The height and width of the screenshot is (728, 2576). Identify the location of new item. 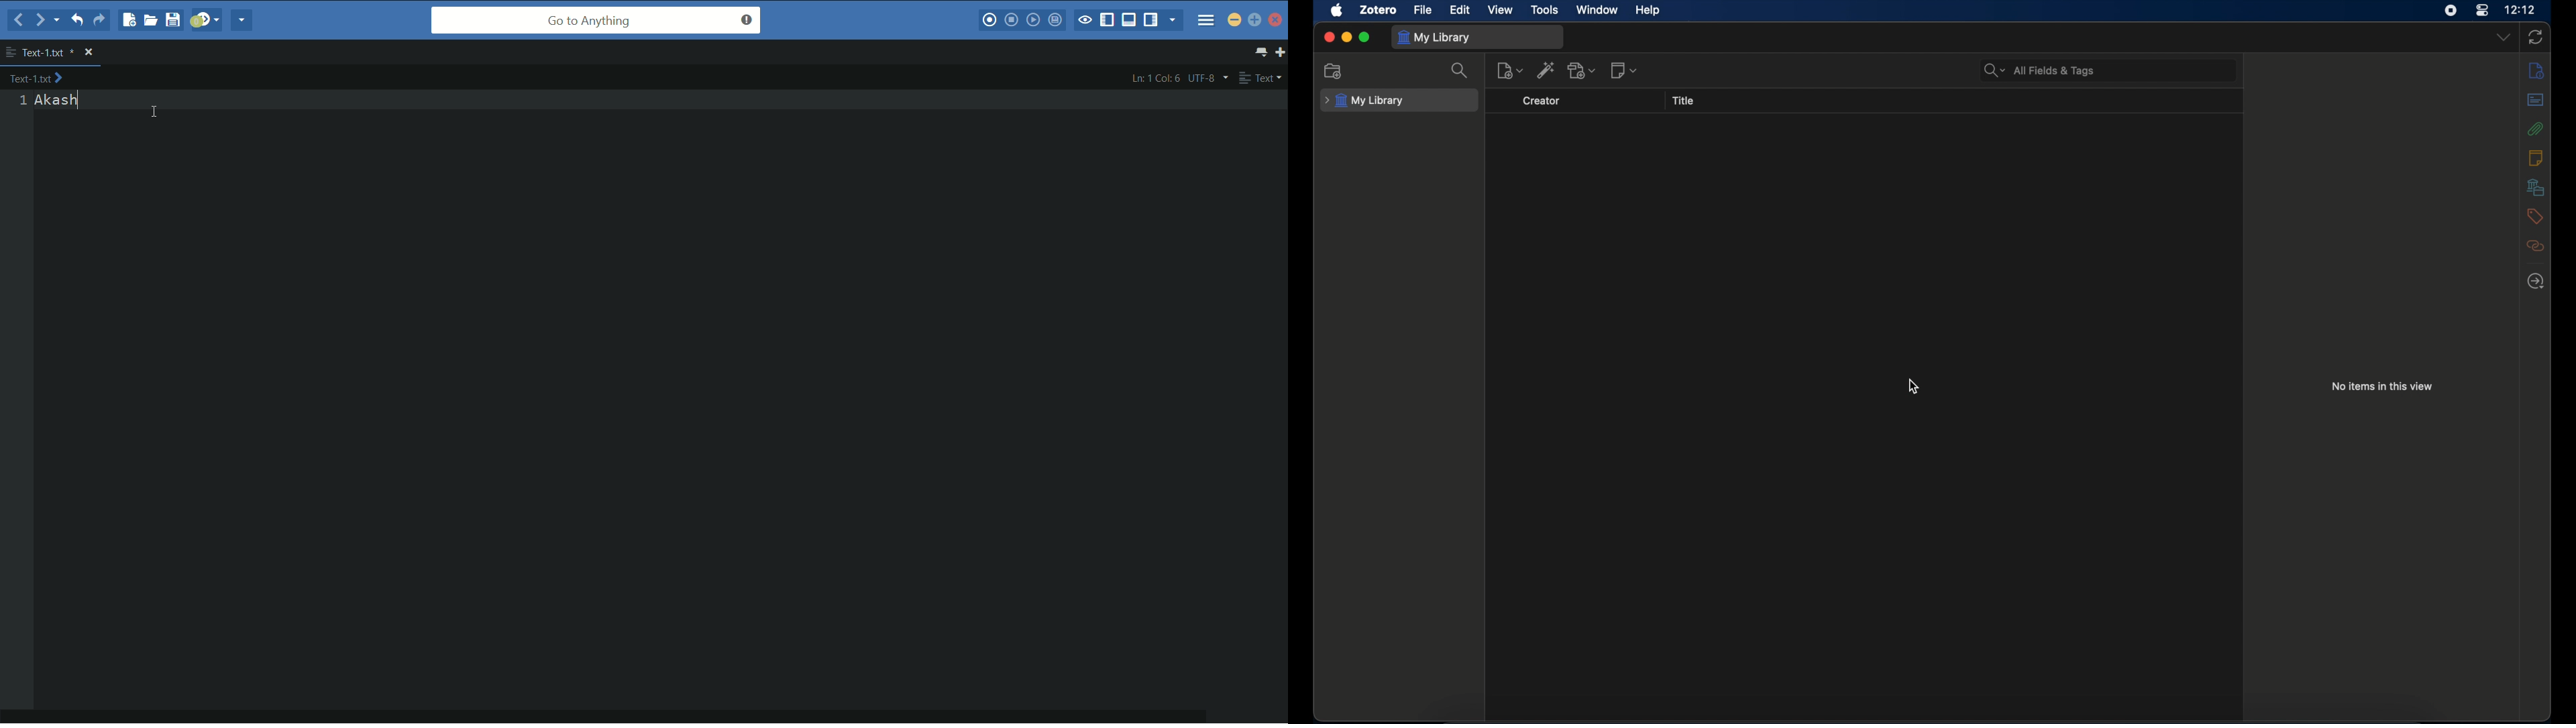
(1509, 70).